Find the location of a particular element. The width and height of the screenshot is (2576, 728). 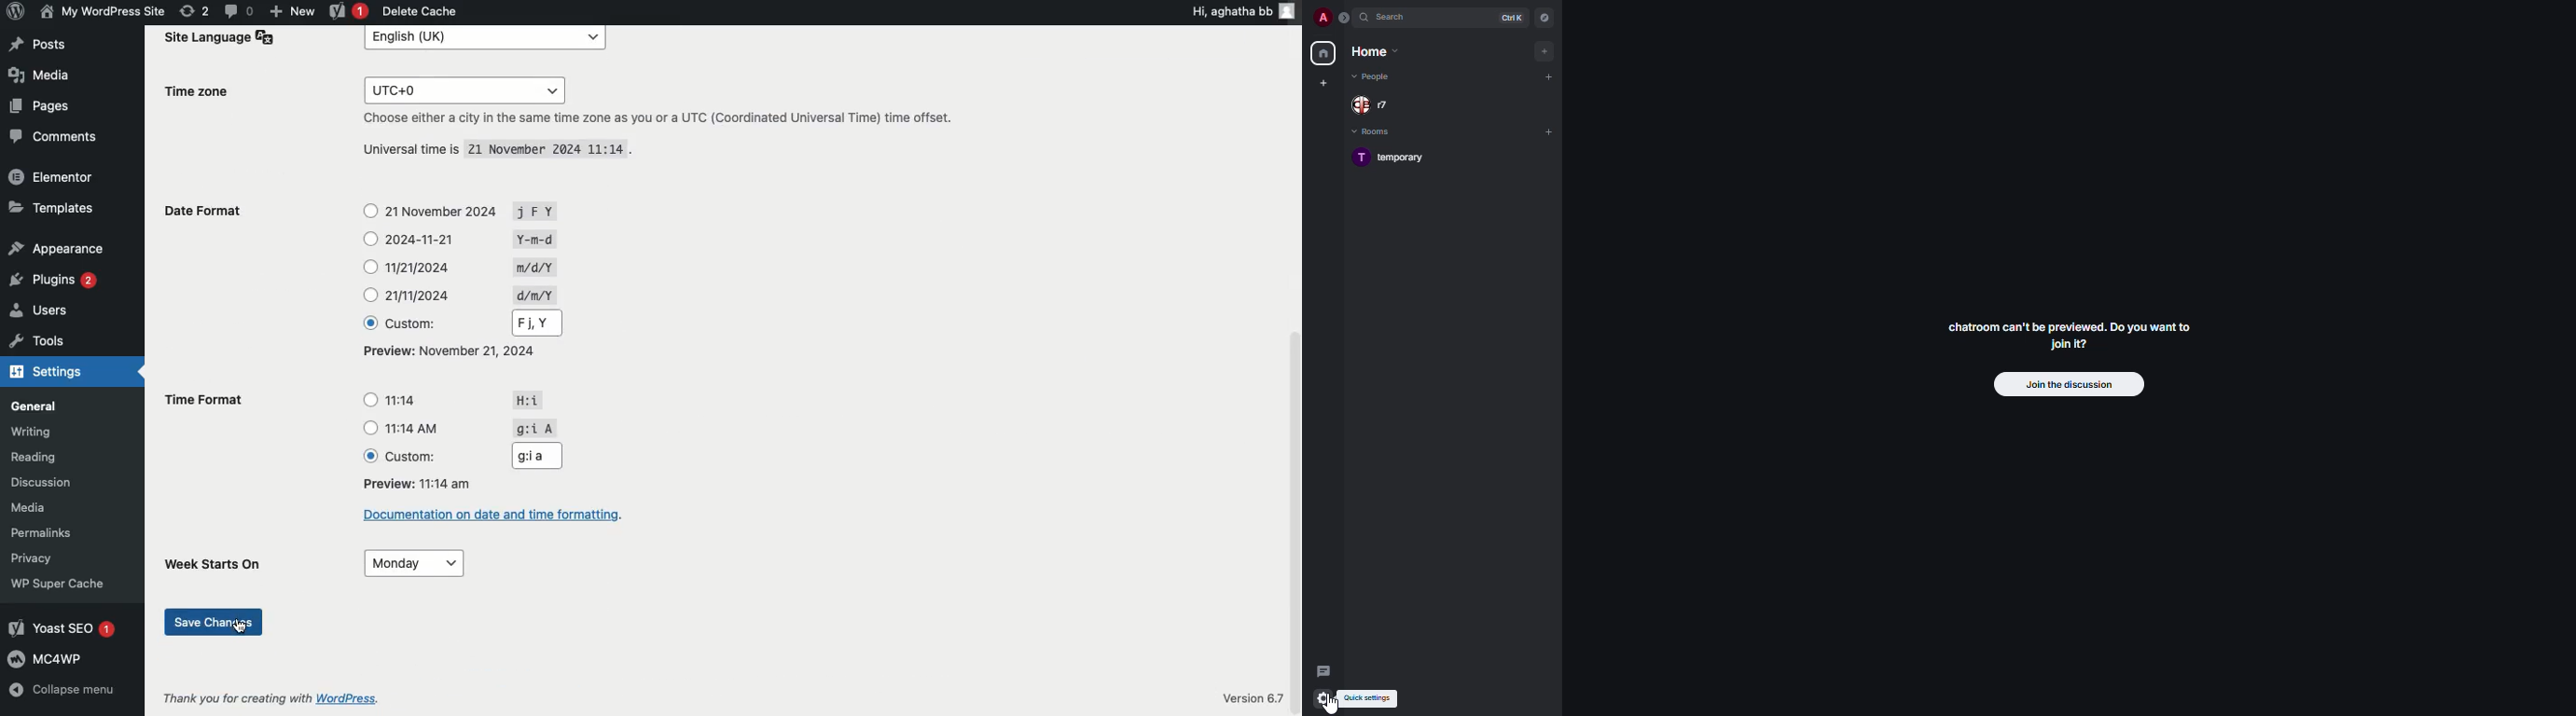

Site language is located at coordinates (215, 40).